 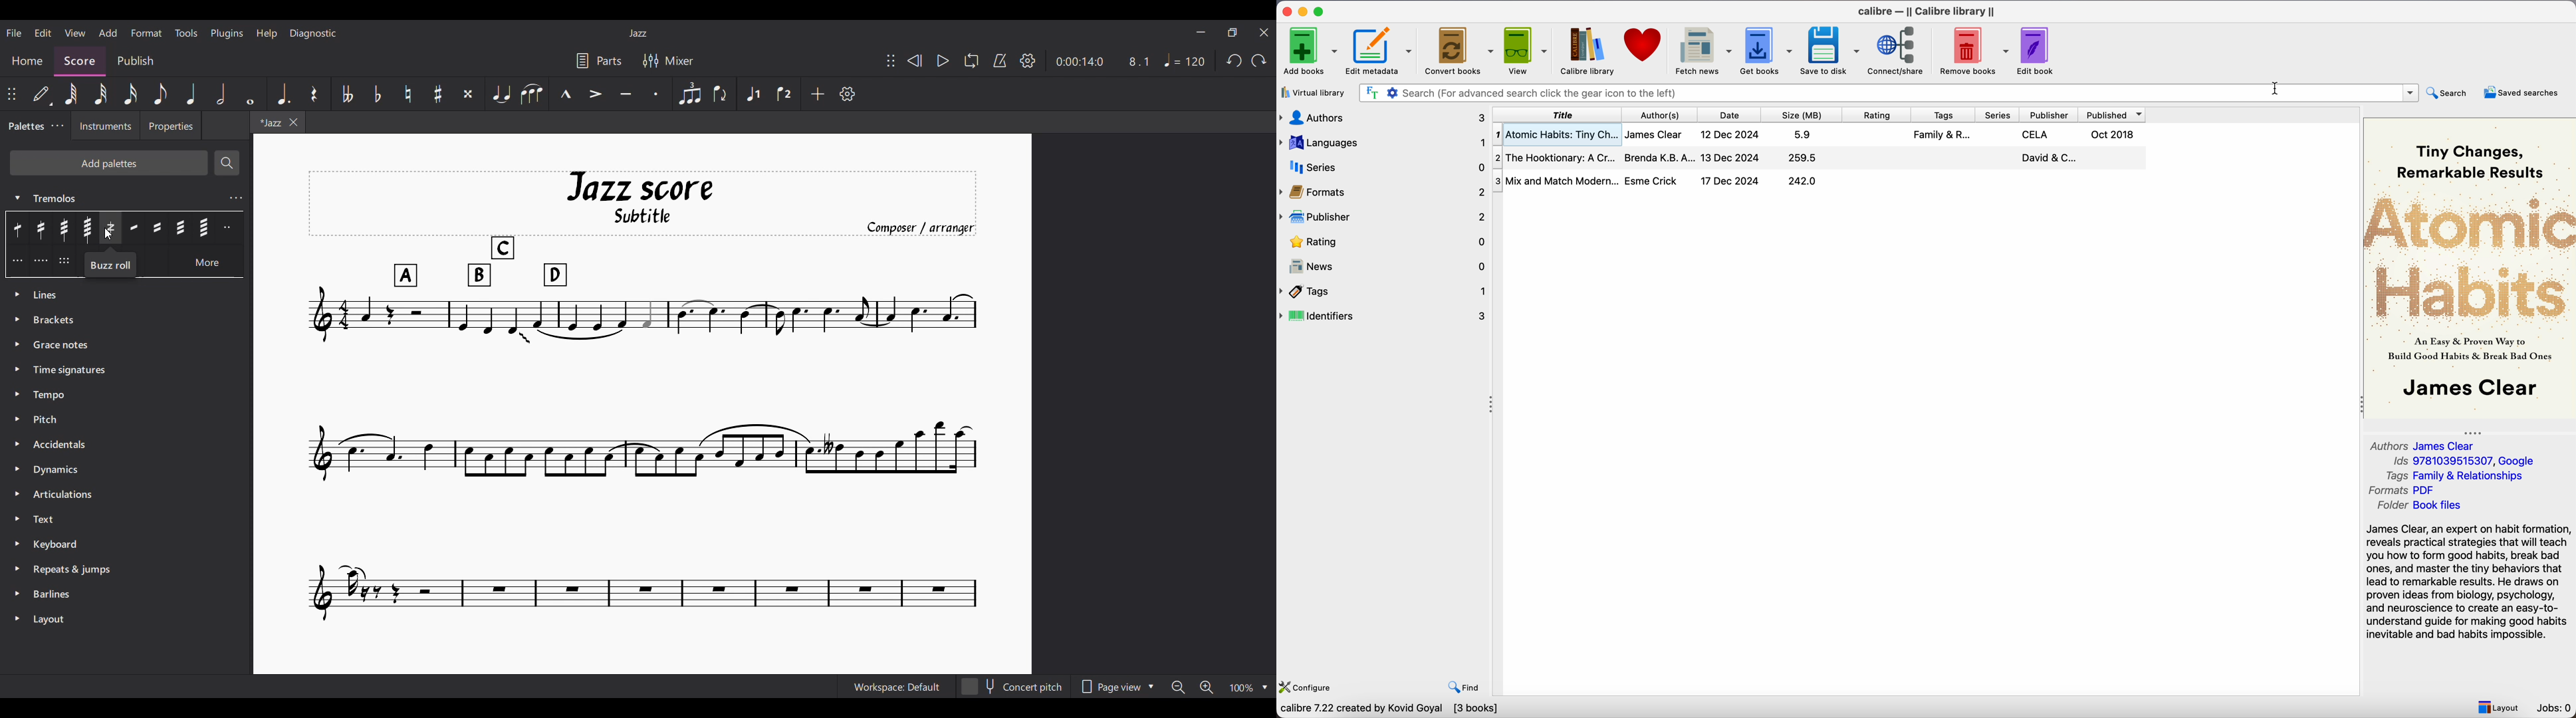 I want to click on cursor, so click(x=1760, y=59).